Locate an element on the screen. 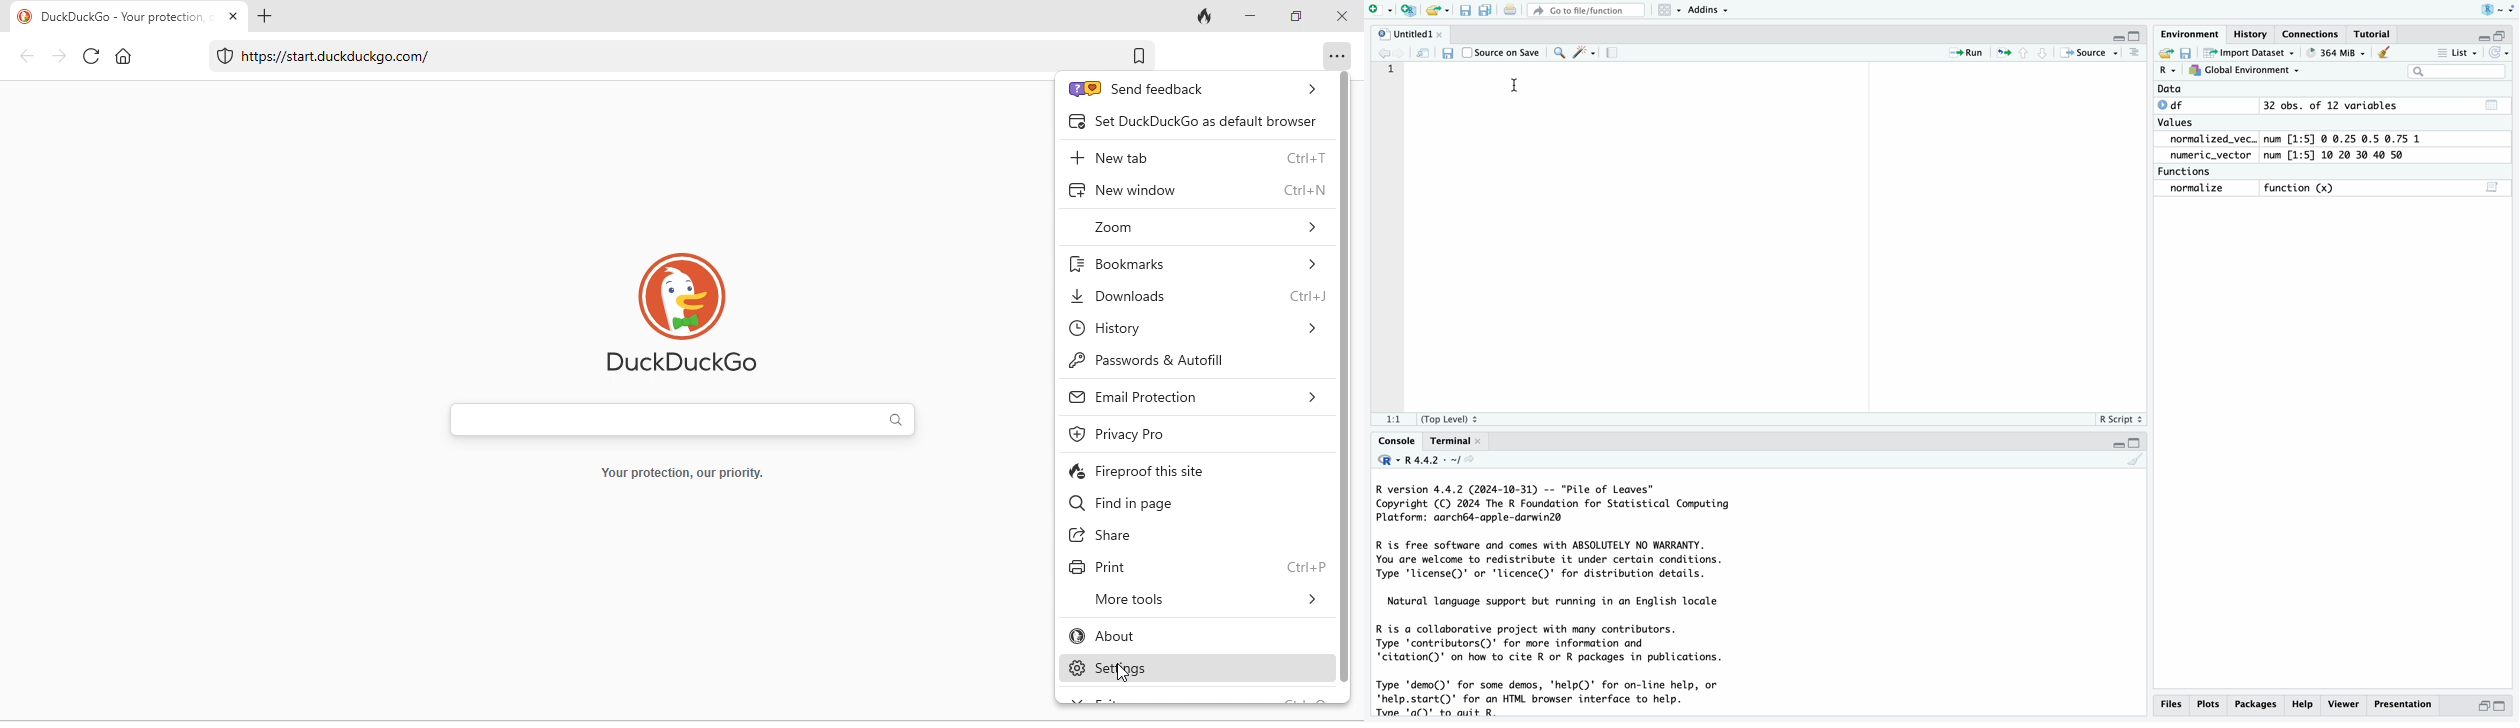 This screenshot has height=728, width=2520. 1:1 is located at coordinates (1393, 421).